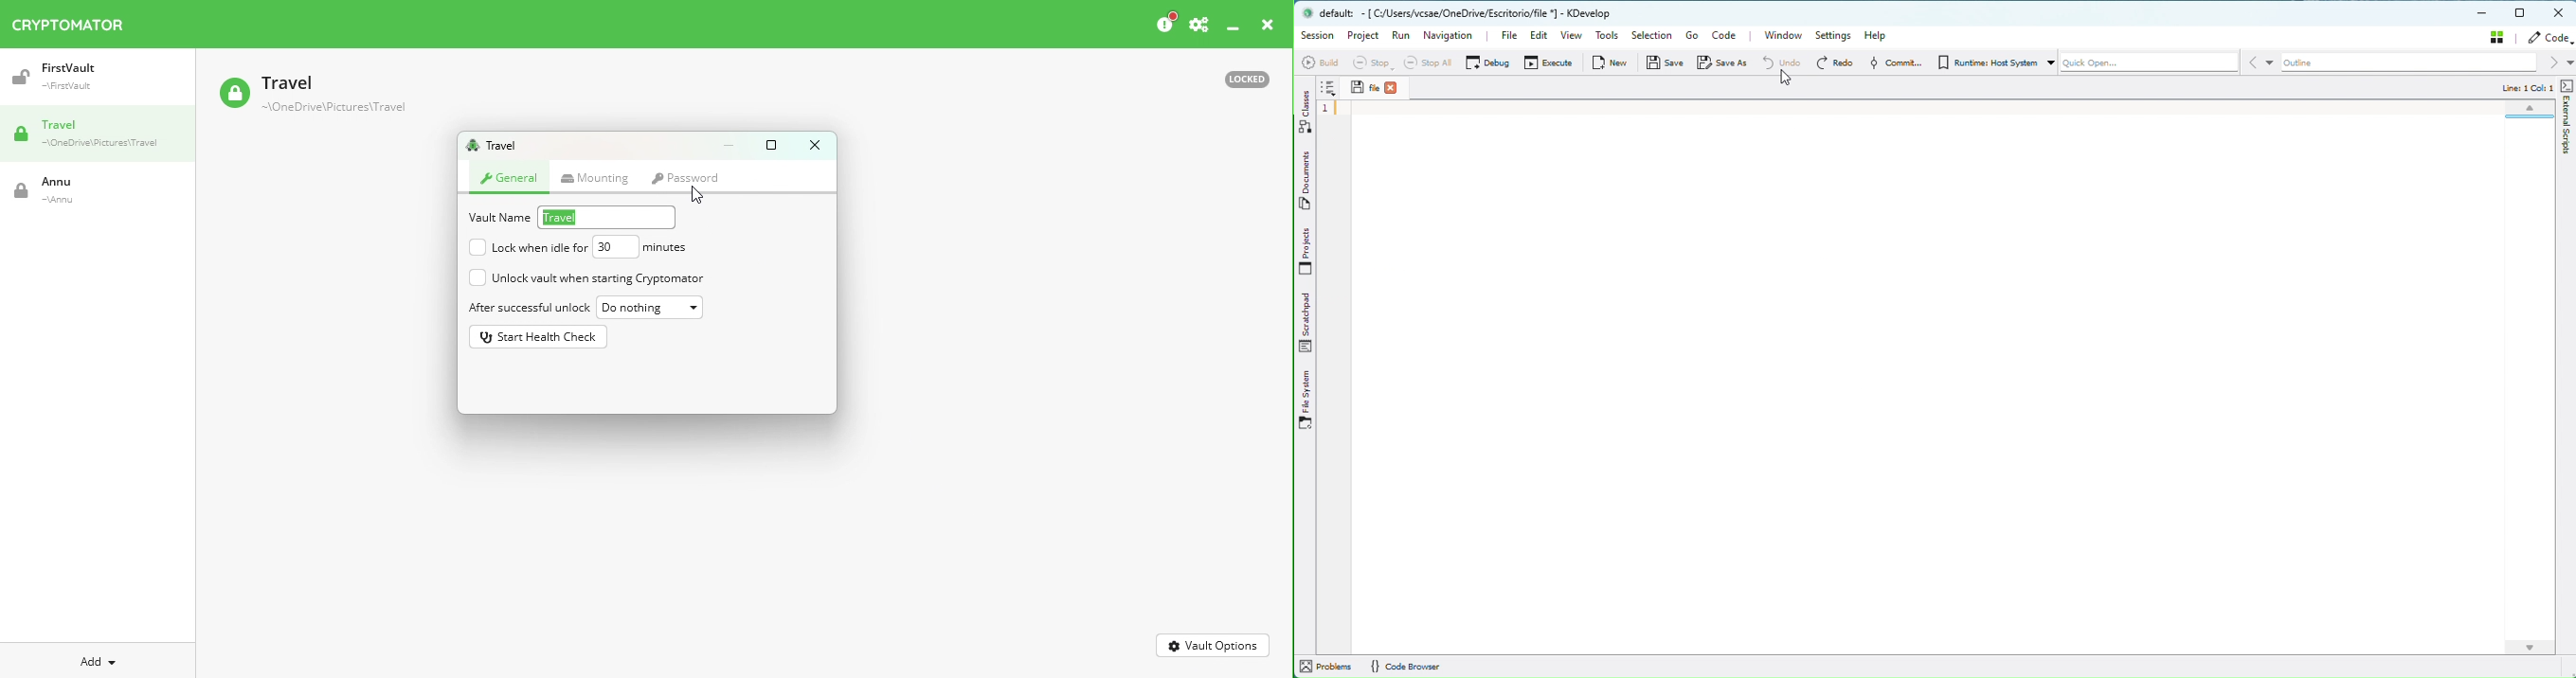 The width and height of the screenshot is (2576, 700). Describe the element at coordinates (99, 659) in the screenshot. I see `Add new vault` at that location.